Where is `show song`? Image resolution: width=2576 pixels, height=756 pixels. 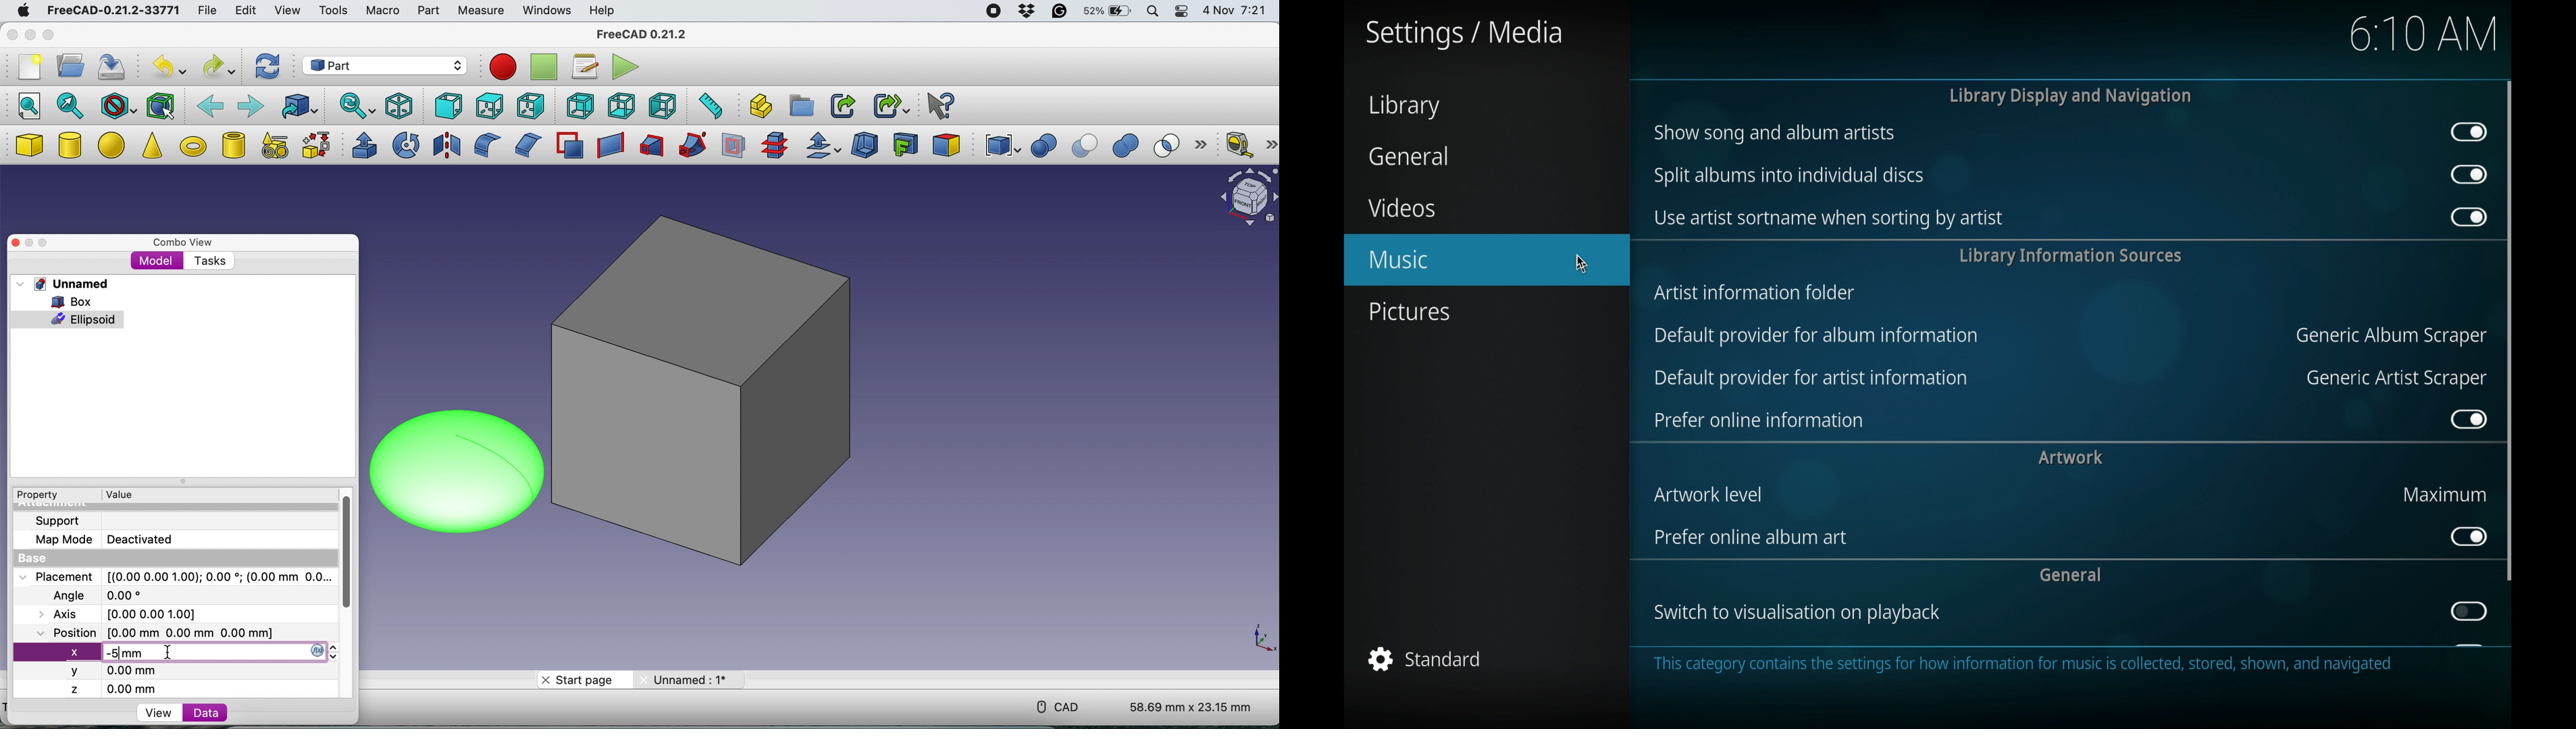 show song is located at coordinates (1774, 133).